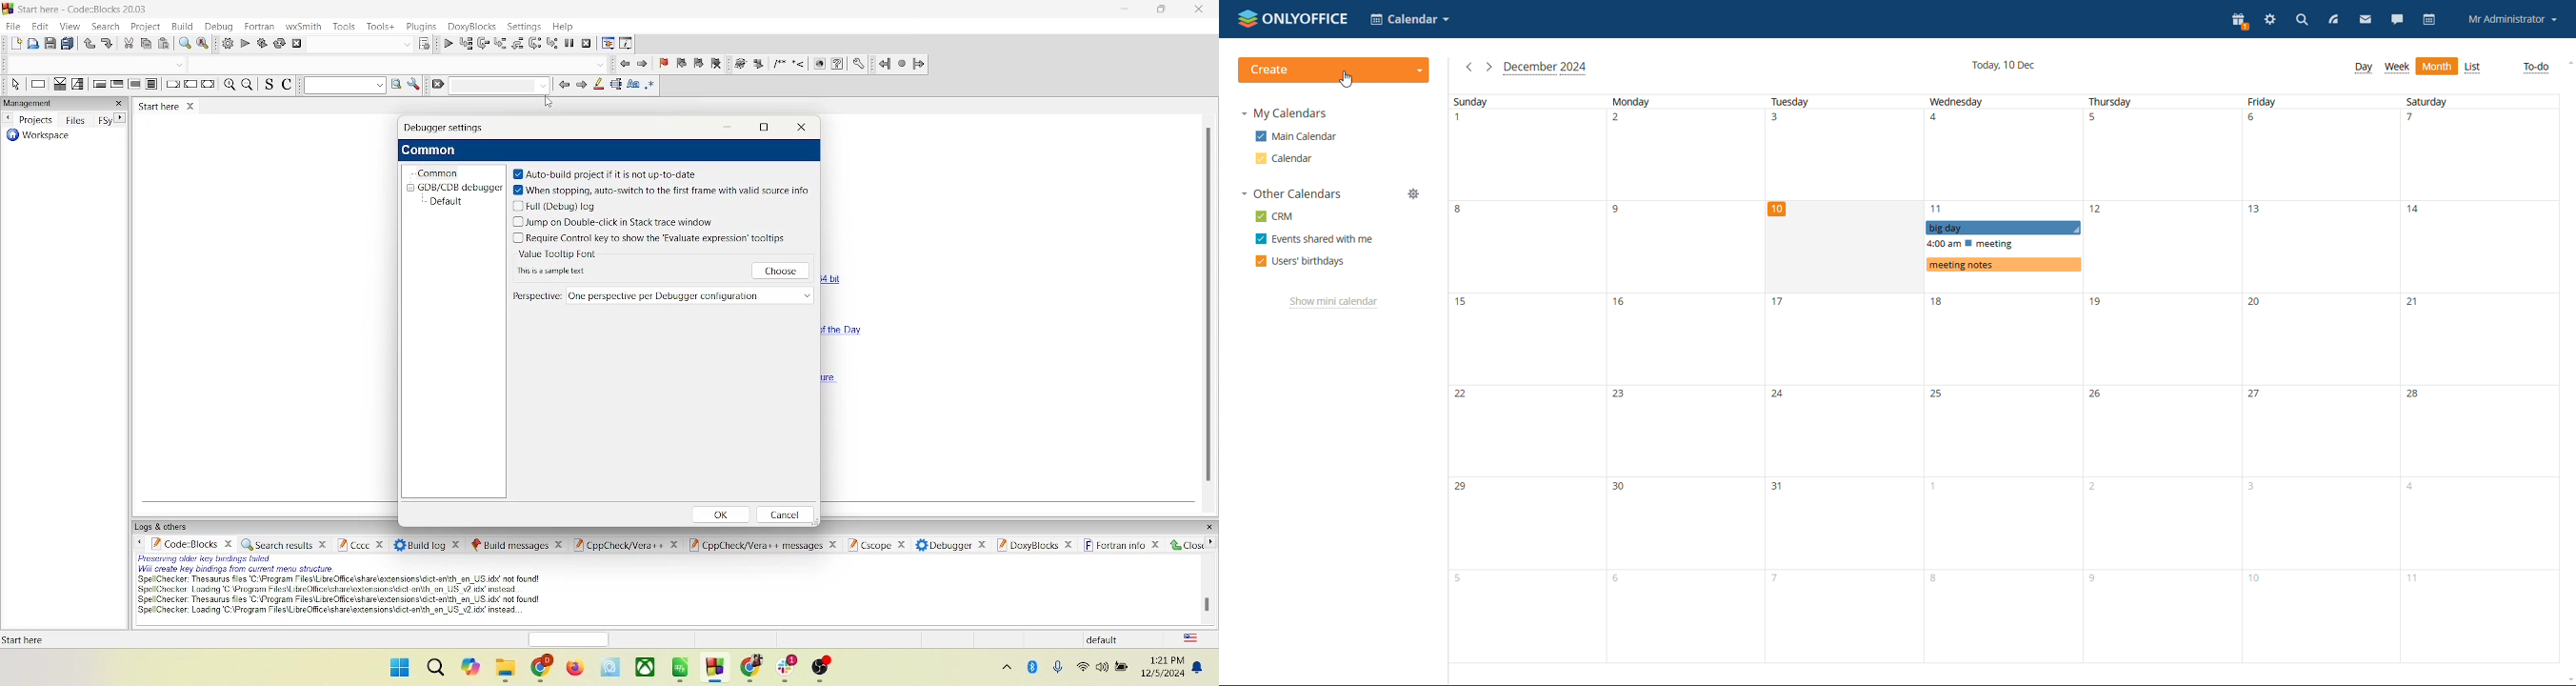  I want to click on stopping auto switch to first frame with valid source info, so click(665, 191).